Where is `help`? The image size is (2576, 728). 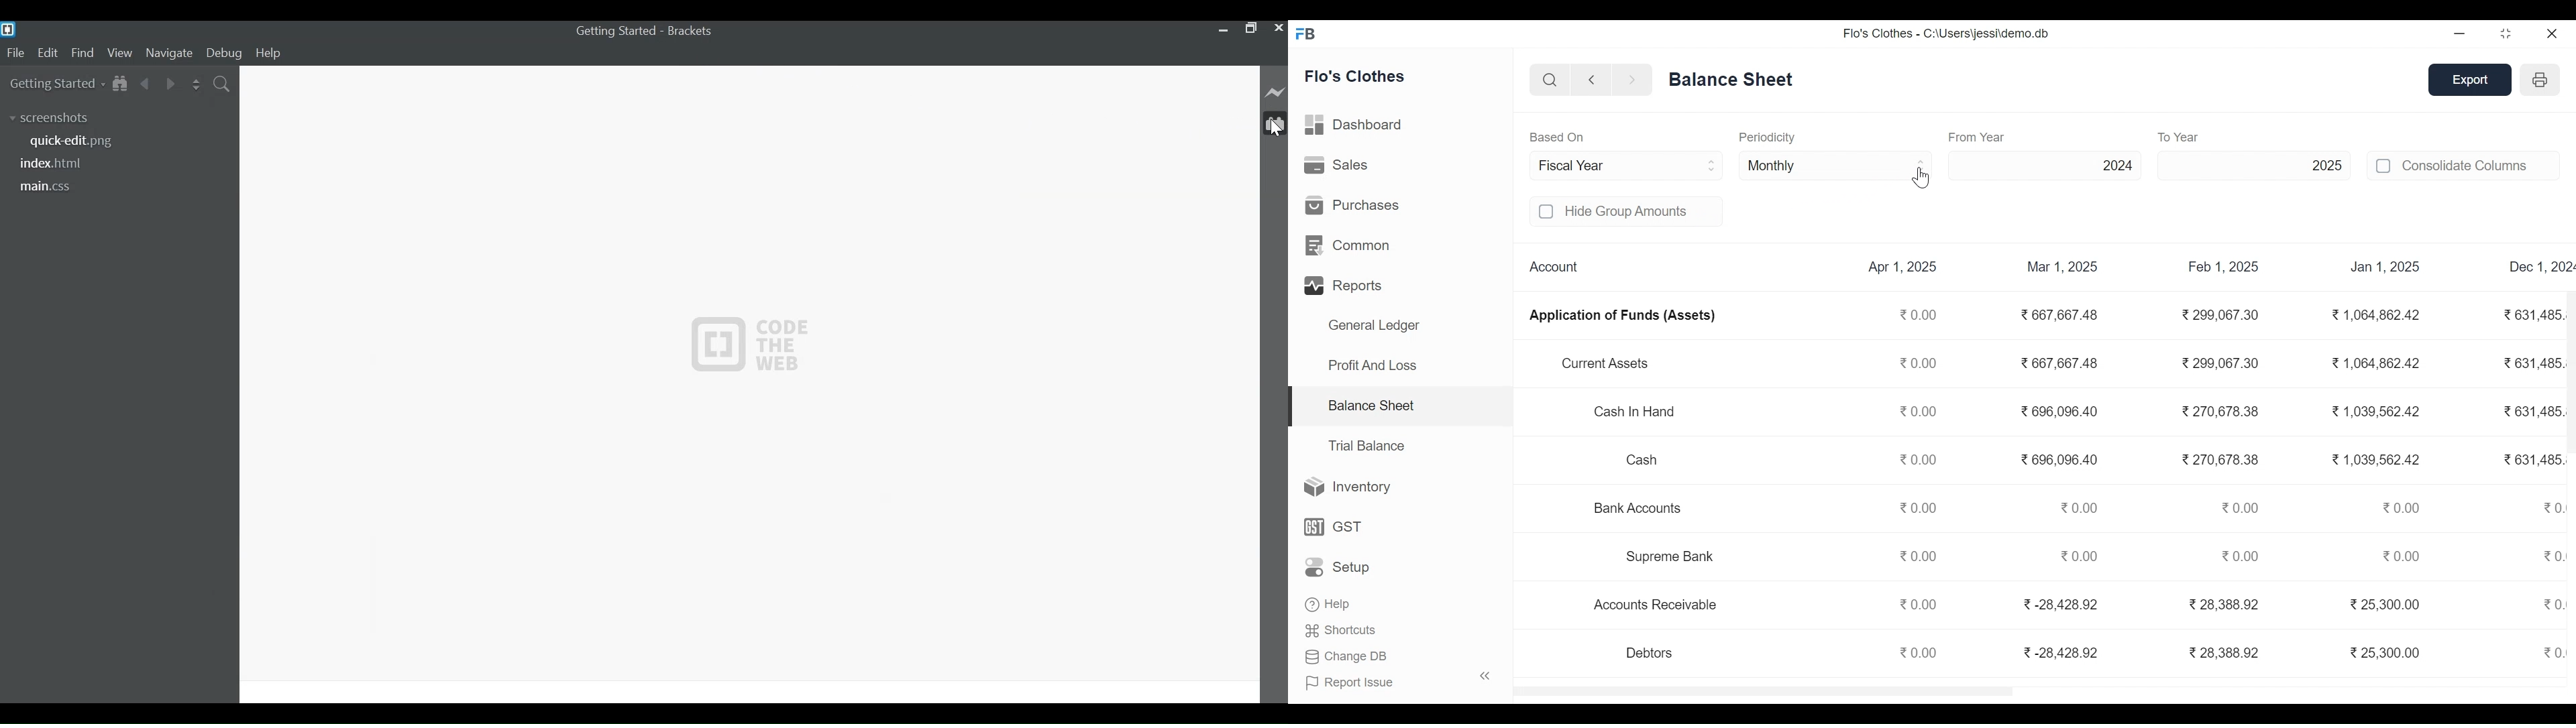 help is located at coordinates (1327, 601).